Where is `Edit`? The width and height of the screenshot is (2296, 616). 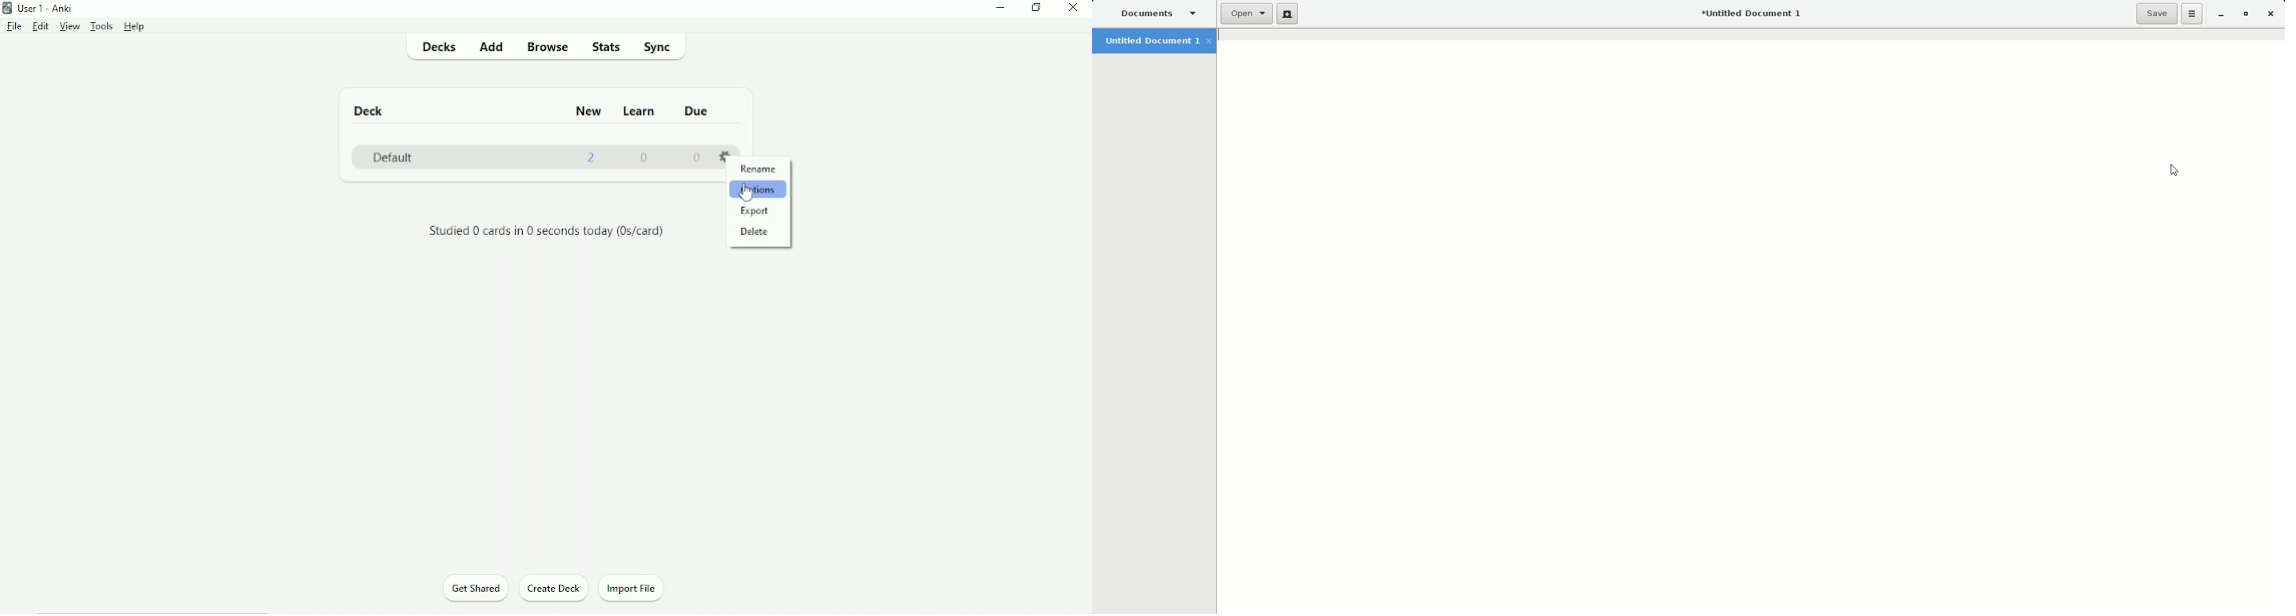 Edit is located at coordinates (40, 25).